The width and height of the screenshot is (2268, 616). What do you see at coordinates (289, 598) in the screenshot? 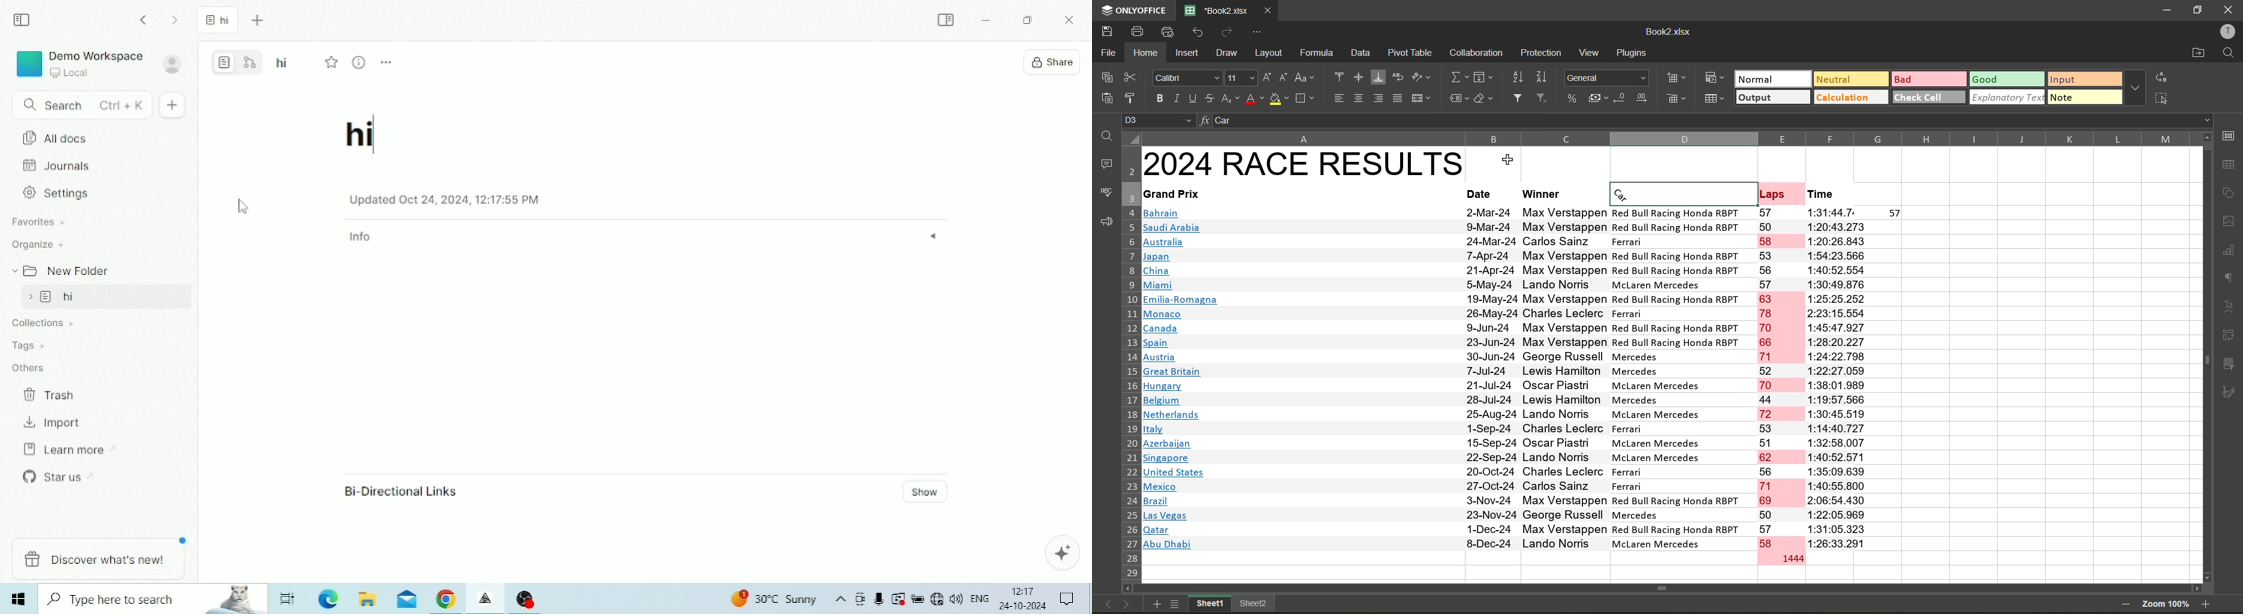
I see `Task View` at bounding box center [289, 598].